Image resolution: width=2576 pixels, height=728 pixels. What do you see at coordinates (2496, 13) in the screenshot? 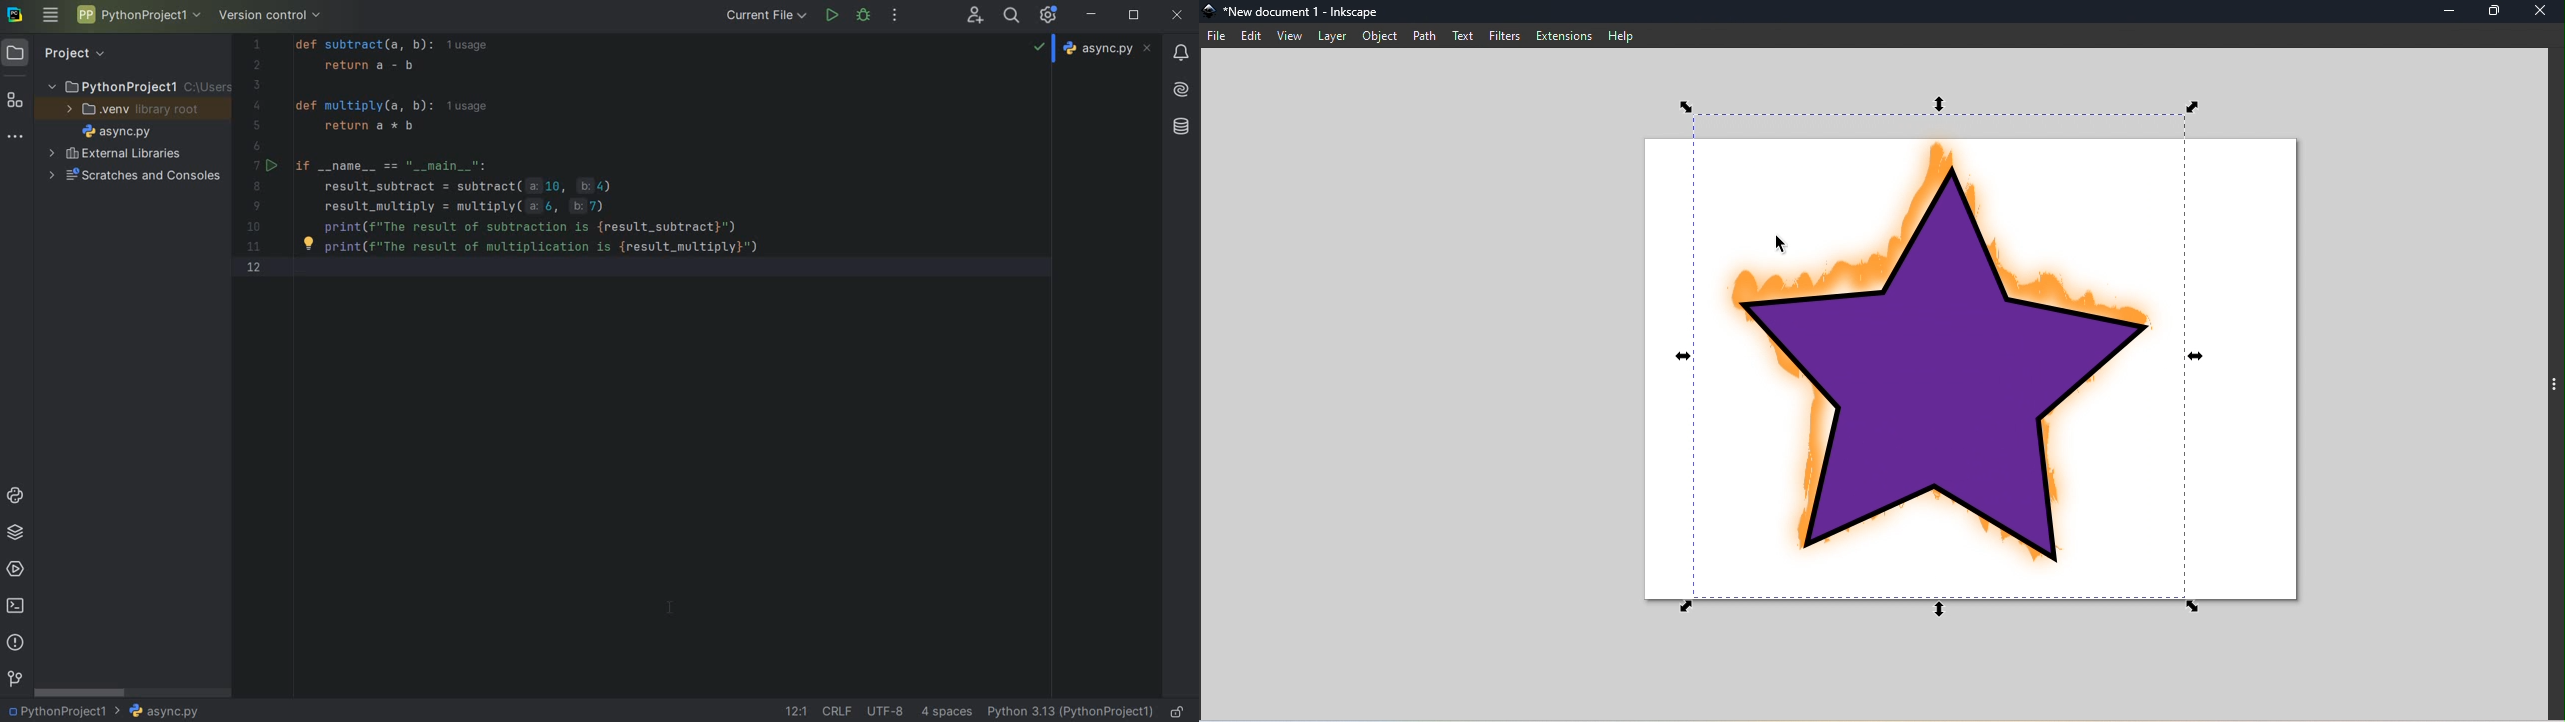
I see `Maximize` at bounding box center [2496, 13].